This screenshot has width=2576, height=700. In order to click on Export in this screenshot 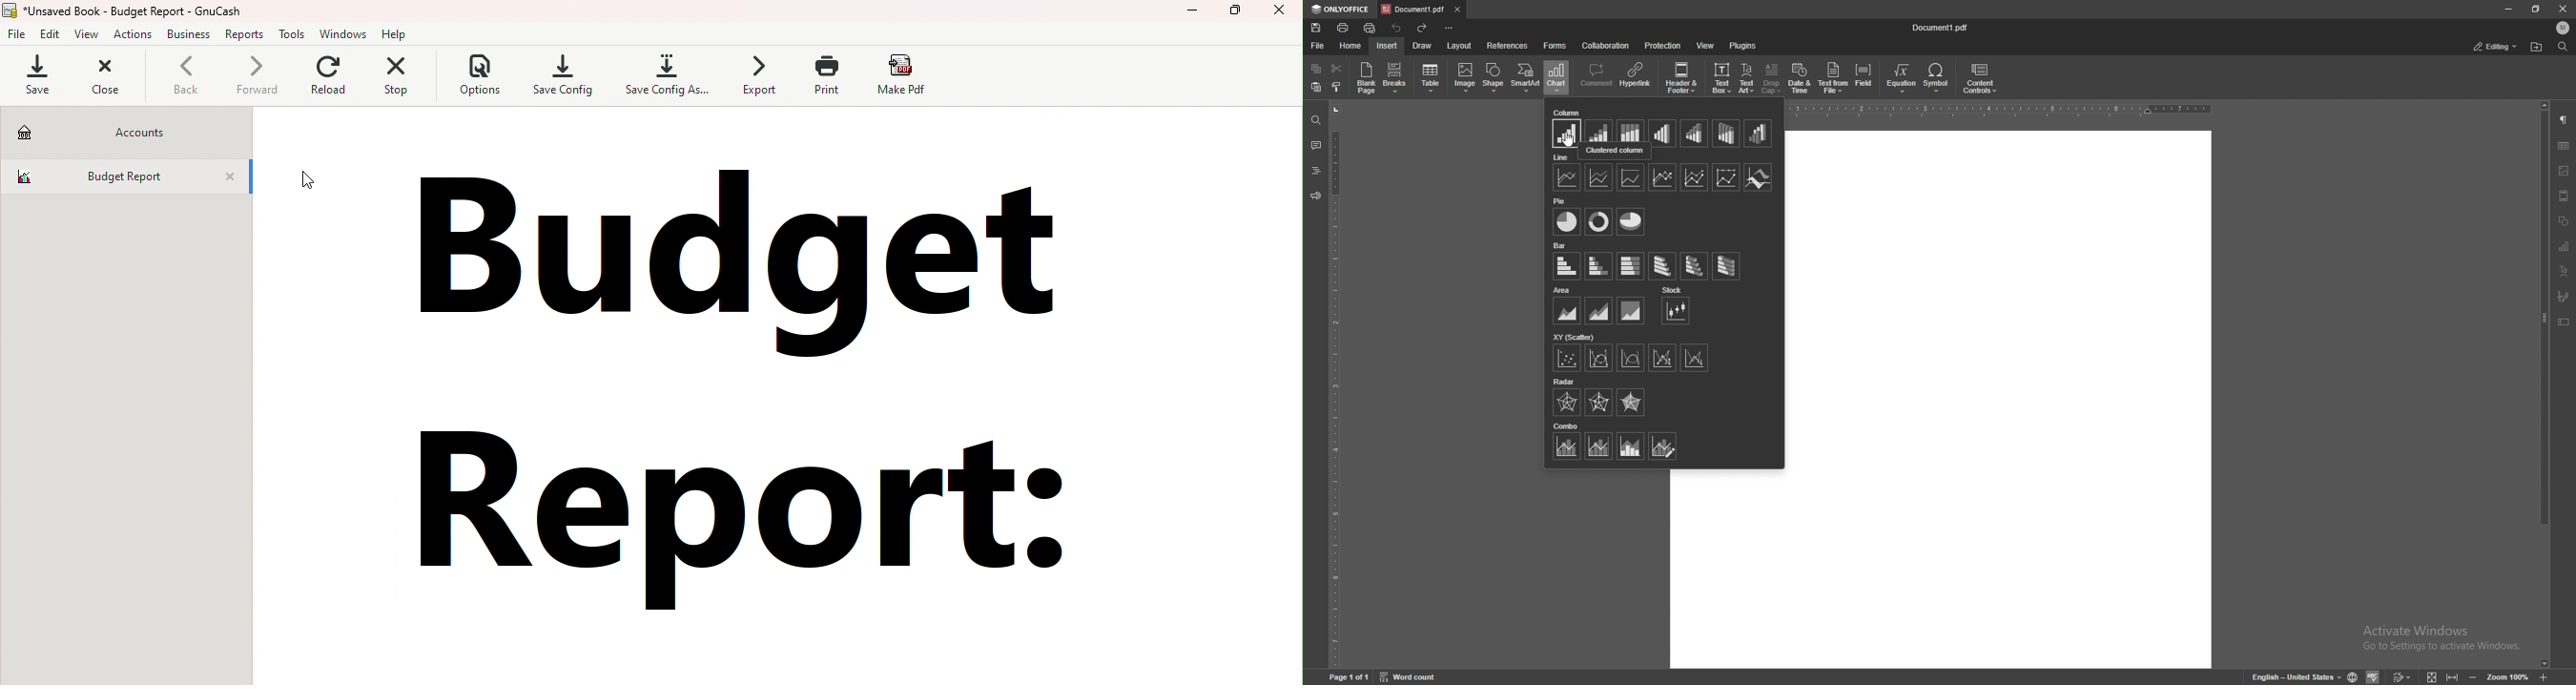, I will do `click(753, 74)`.